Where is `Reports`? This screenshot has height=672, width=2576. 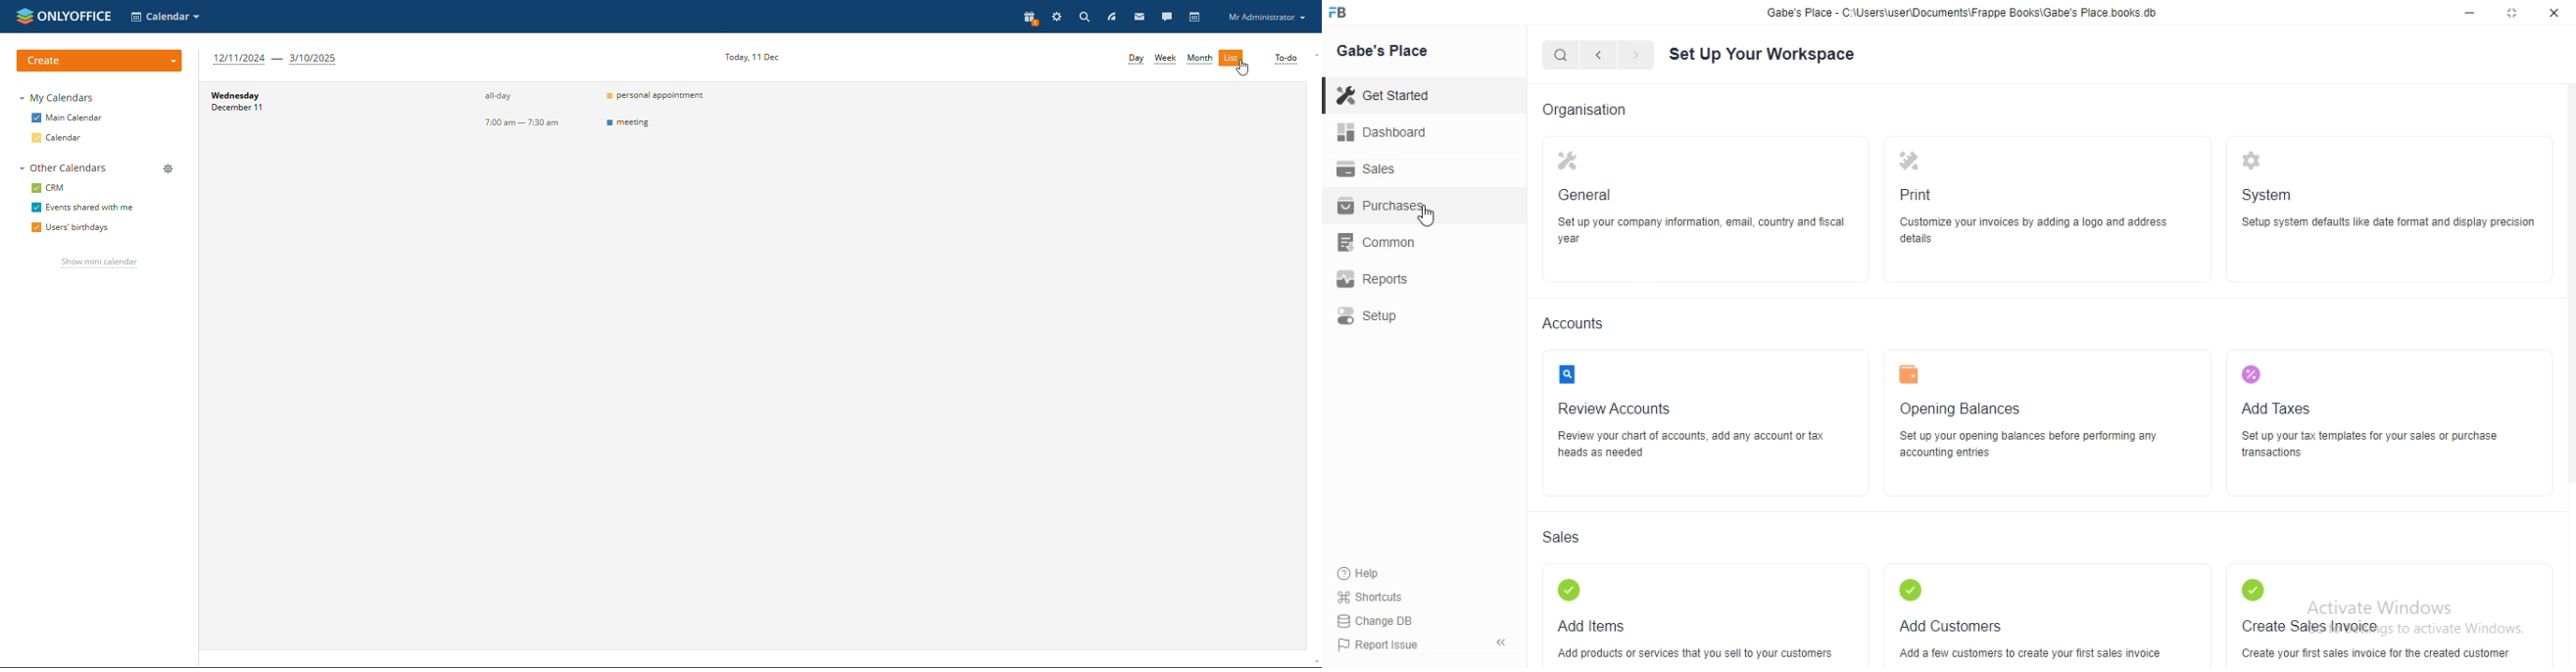 Reports is located at coordinates (1424, 279).